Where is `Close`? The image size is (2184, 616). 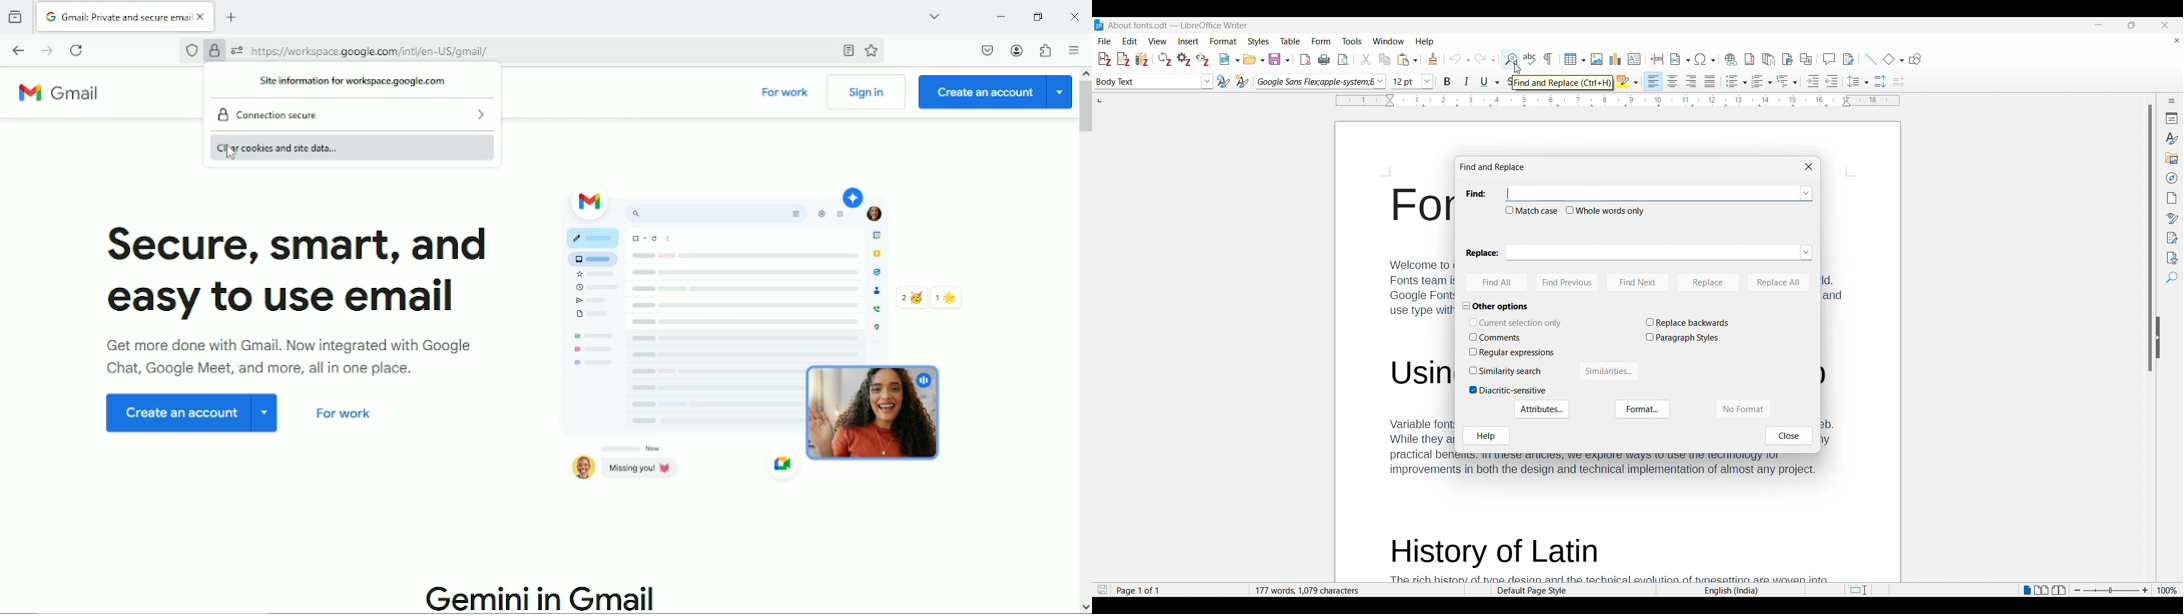
Close is located at coordinates (1074, 16).